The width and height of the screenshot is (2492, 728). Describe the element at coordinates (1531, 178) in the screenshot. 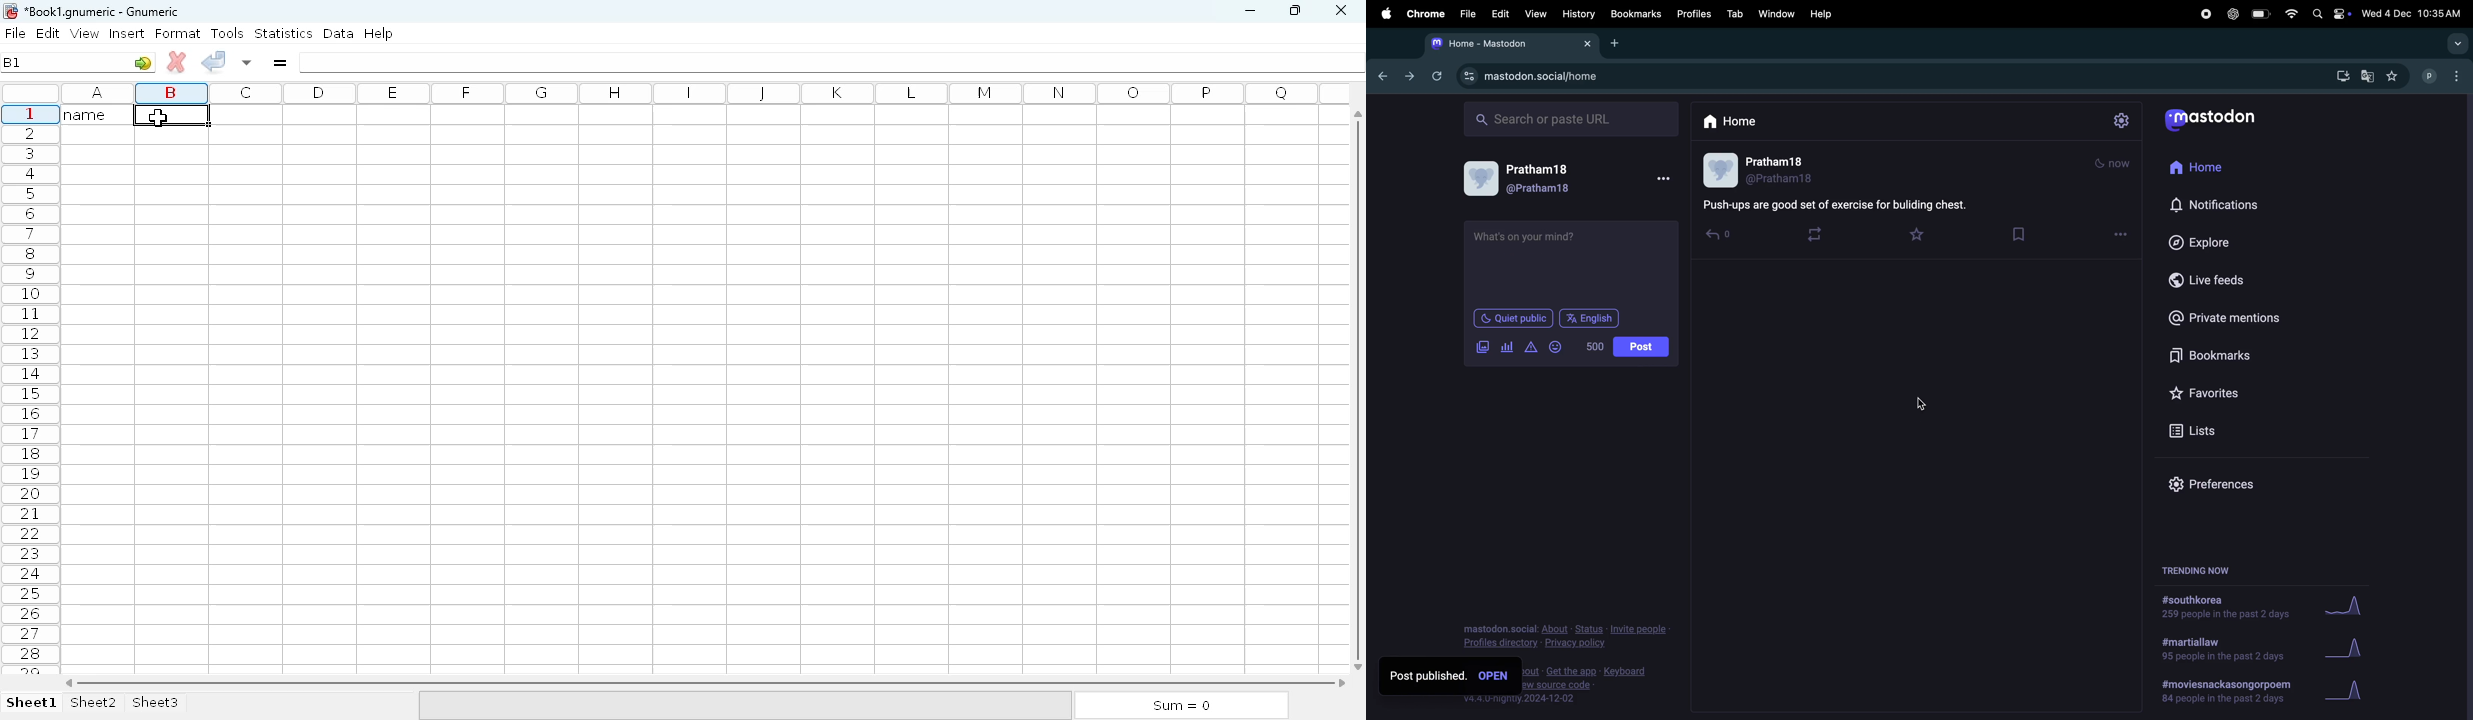

I see `user profile` at that location.